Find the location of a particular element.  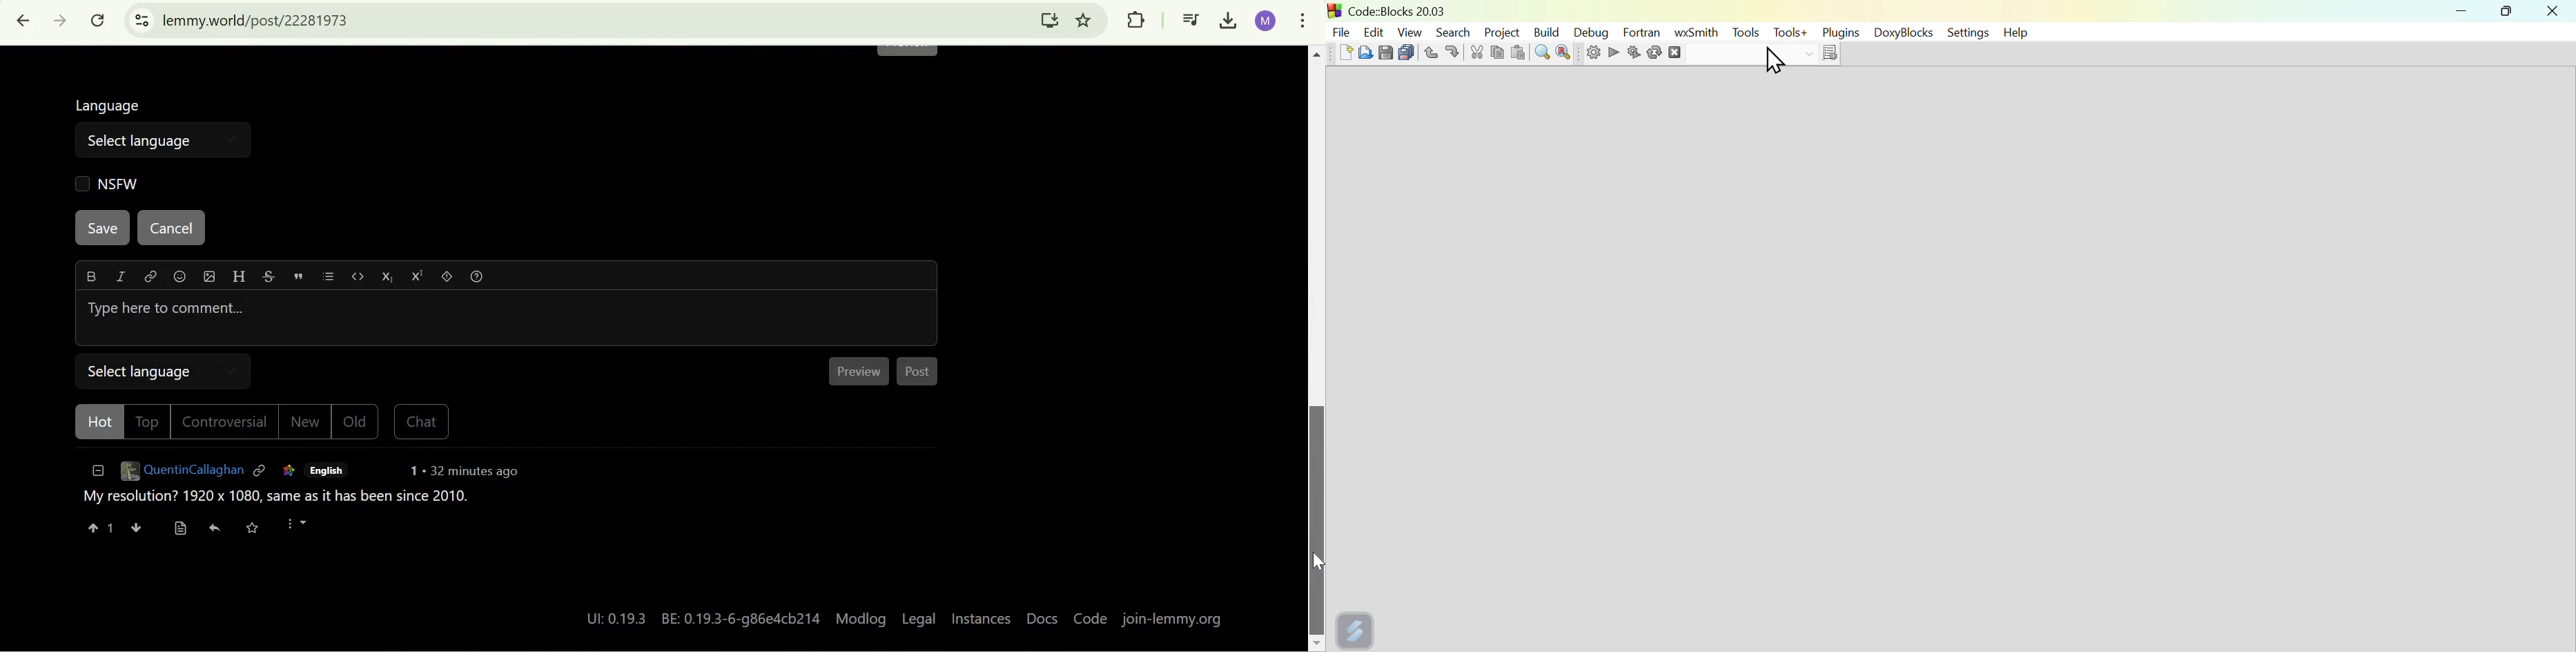

 is located at coordinates (1746, 33).